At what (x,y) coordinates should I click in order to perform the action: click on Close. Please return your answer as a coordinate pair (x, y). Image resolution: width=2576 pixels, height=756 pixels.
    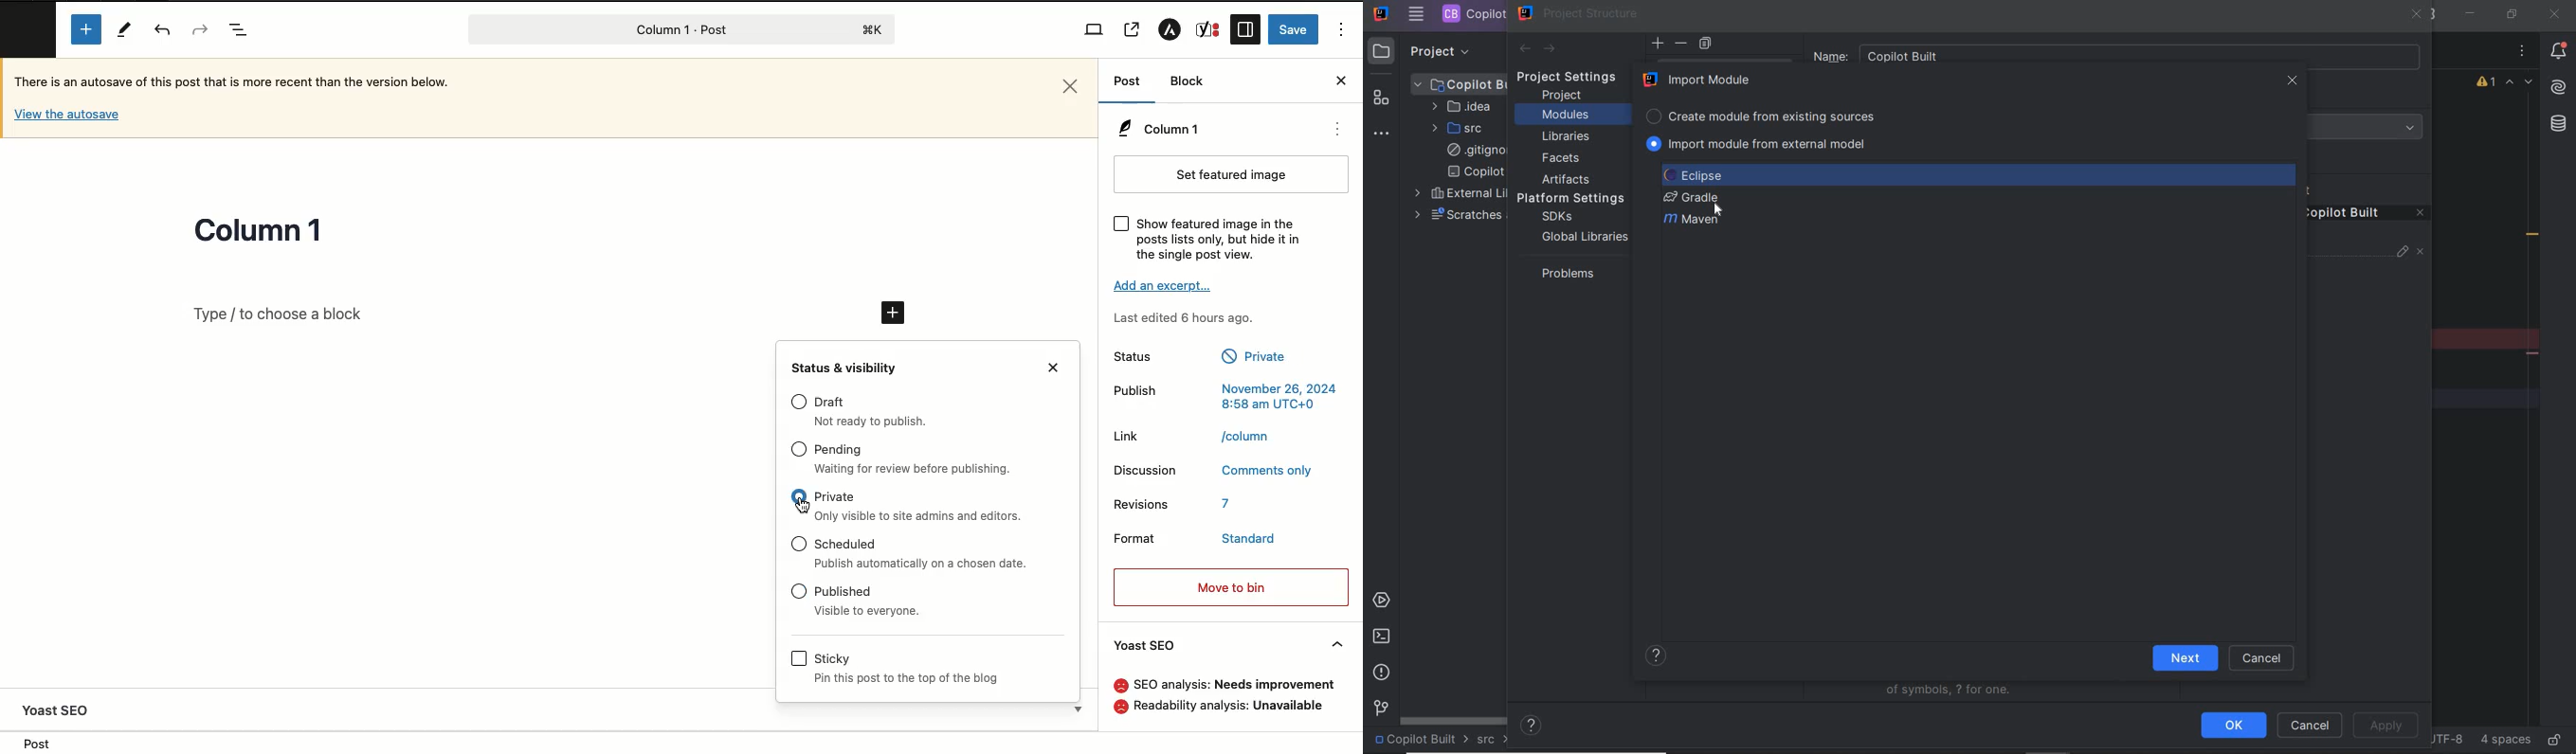
    Looking at the image, I should click on (1055, 366).